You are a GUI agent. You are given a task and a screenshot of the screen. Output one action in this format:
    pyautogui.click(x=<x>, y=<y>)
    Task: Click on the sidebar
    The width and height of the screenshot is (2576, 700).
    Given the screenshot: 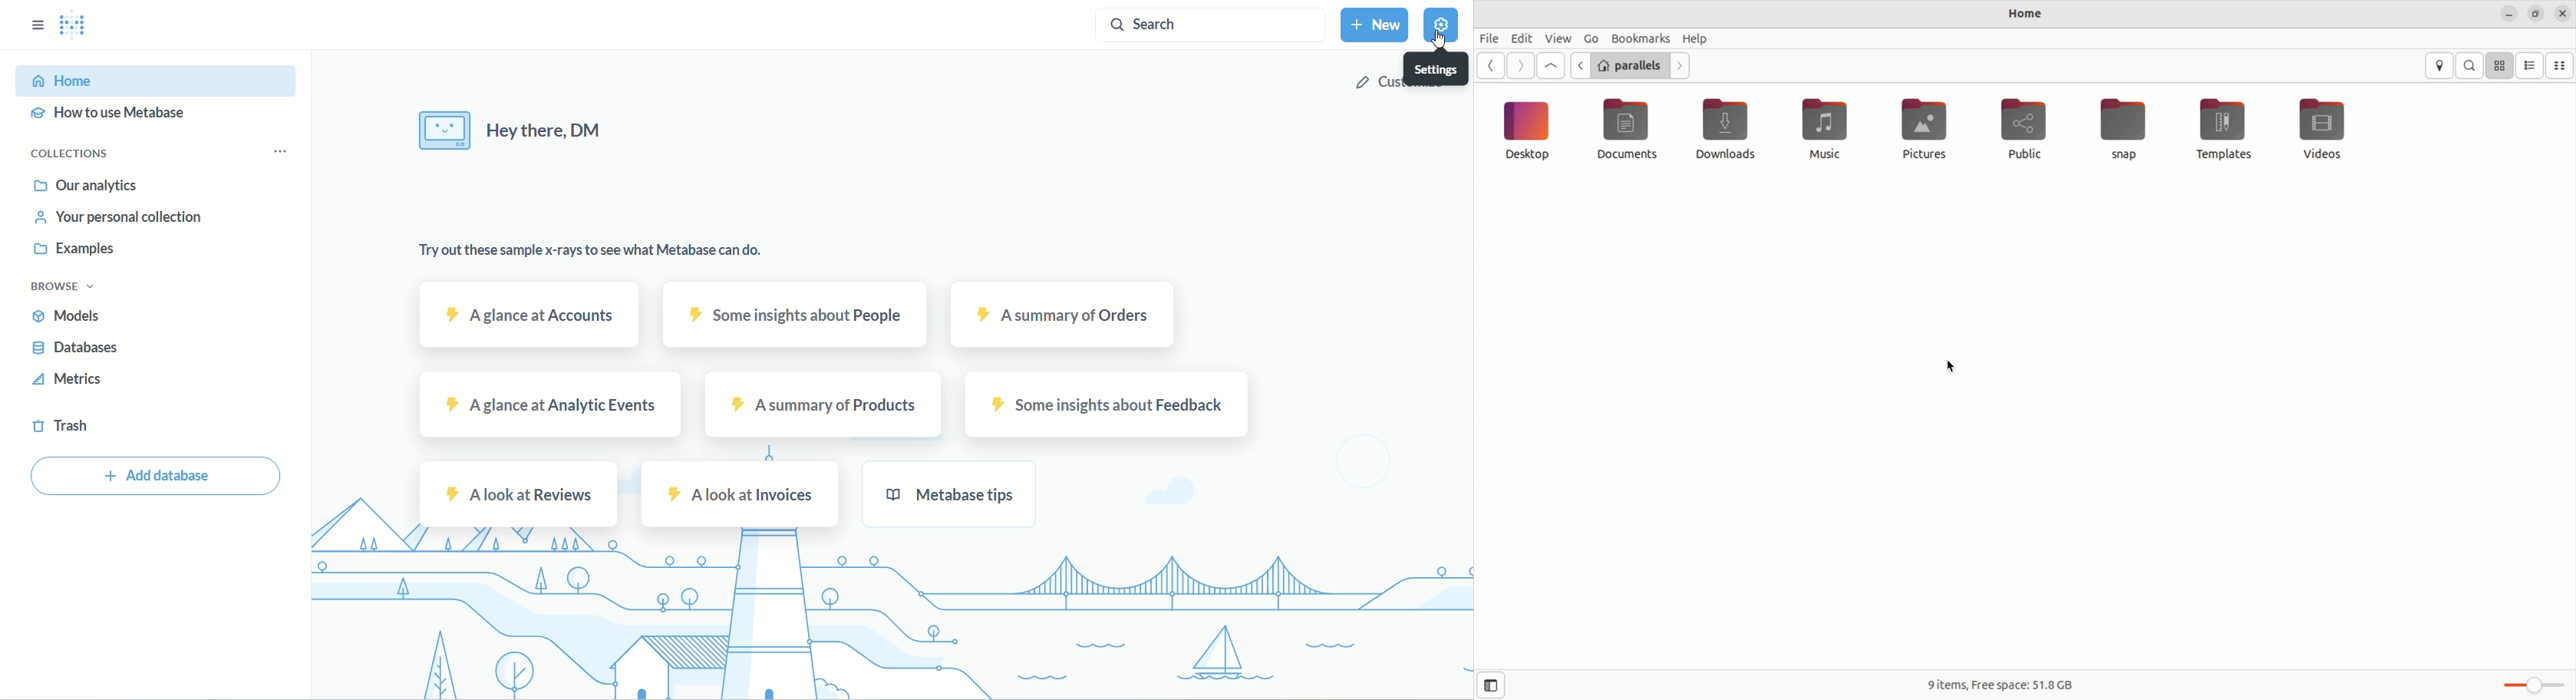 What is the action you would take?
    pyautogui.click(x=36, y=25)
    